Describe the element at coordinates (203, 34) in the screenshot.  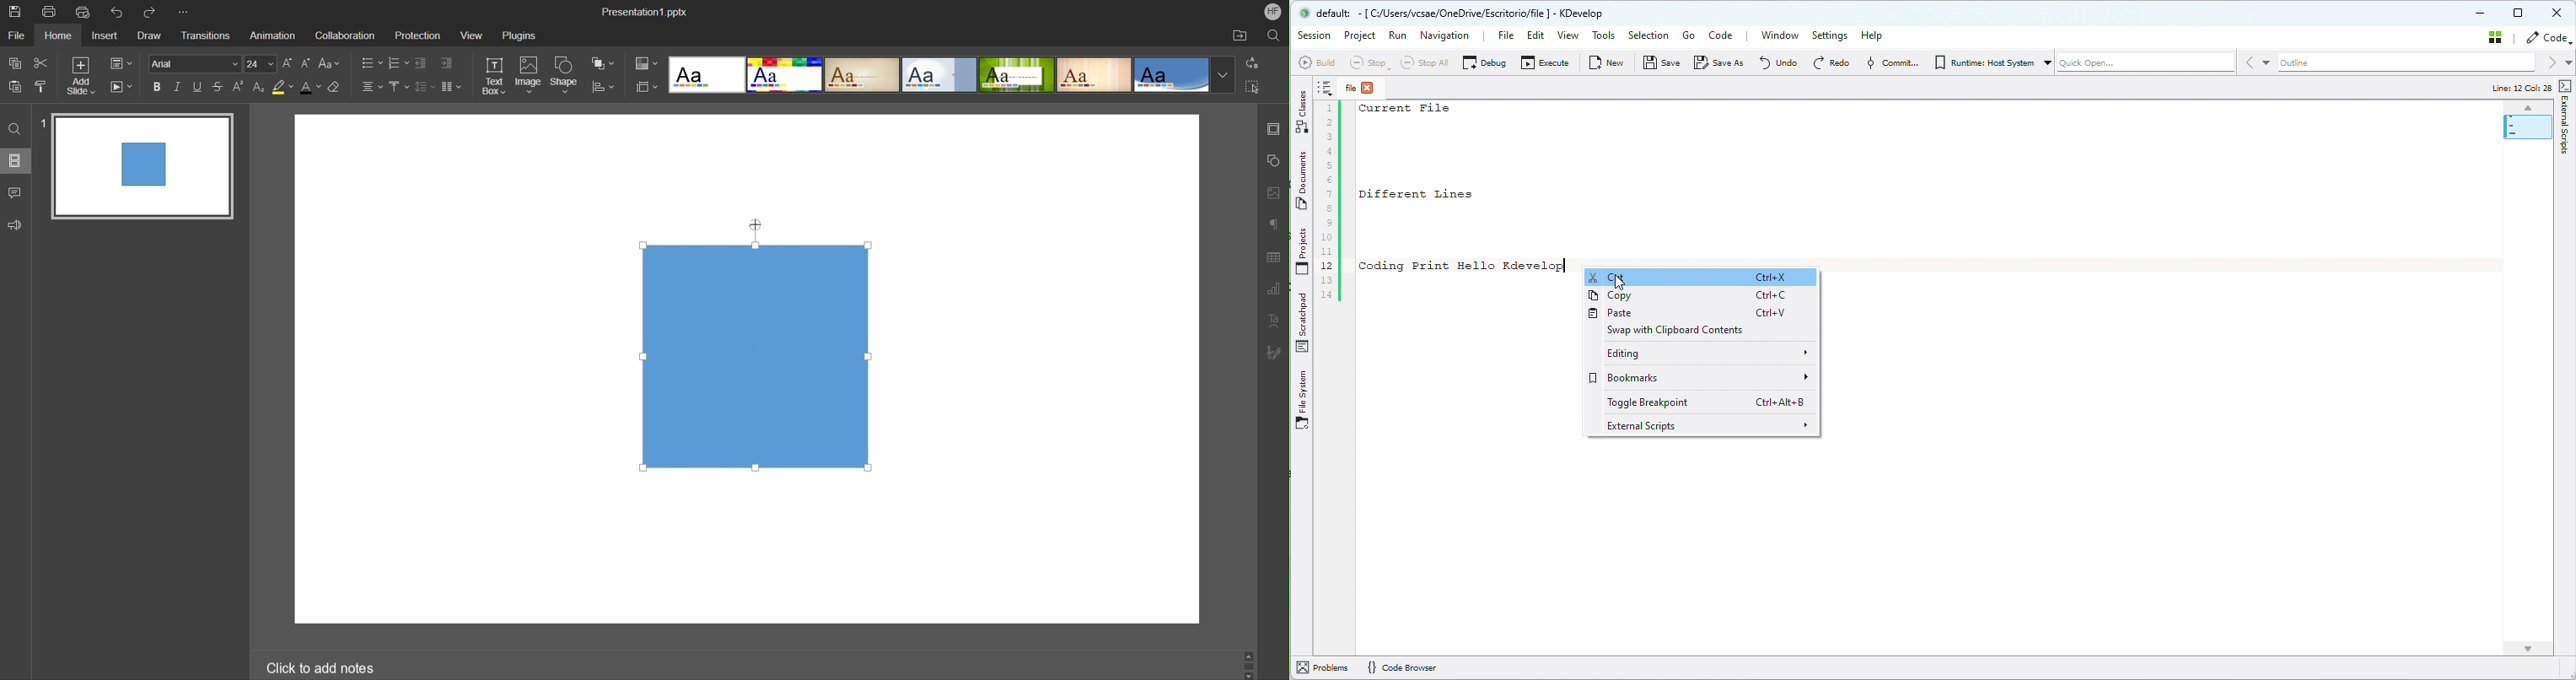
I see `Transitions` at that location.